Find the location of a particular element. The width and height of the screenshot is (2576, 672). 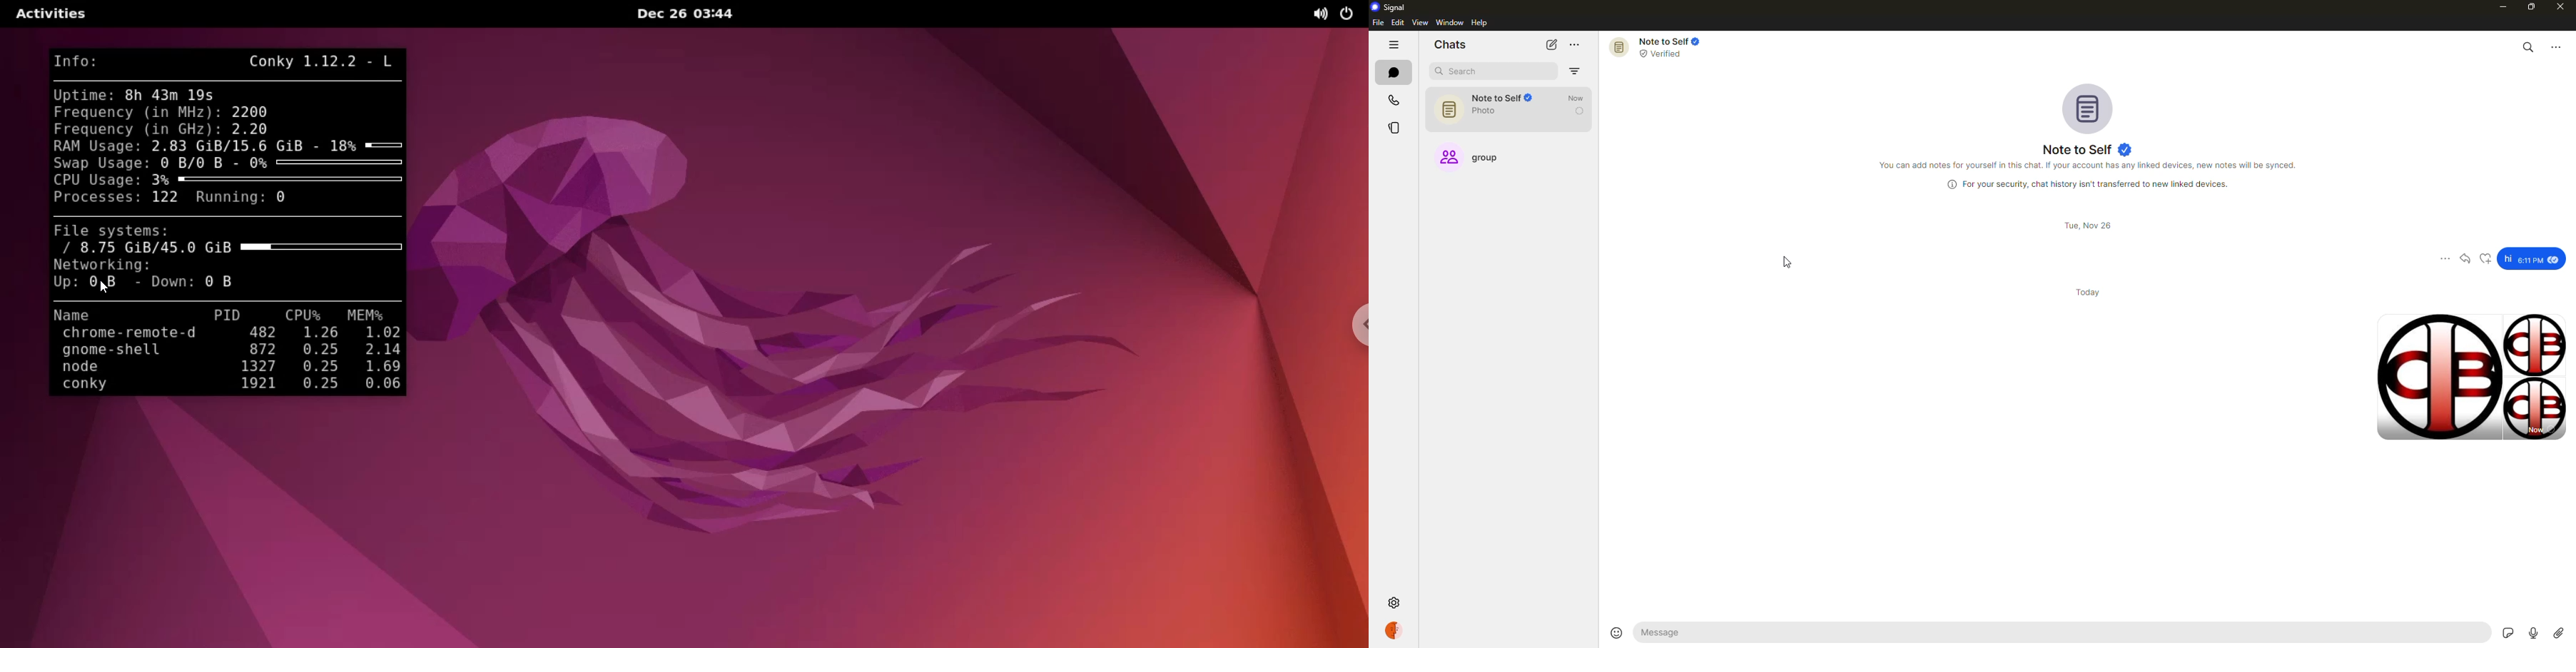

Info: is located at coordinates (82, 61).